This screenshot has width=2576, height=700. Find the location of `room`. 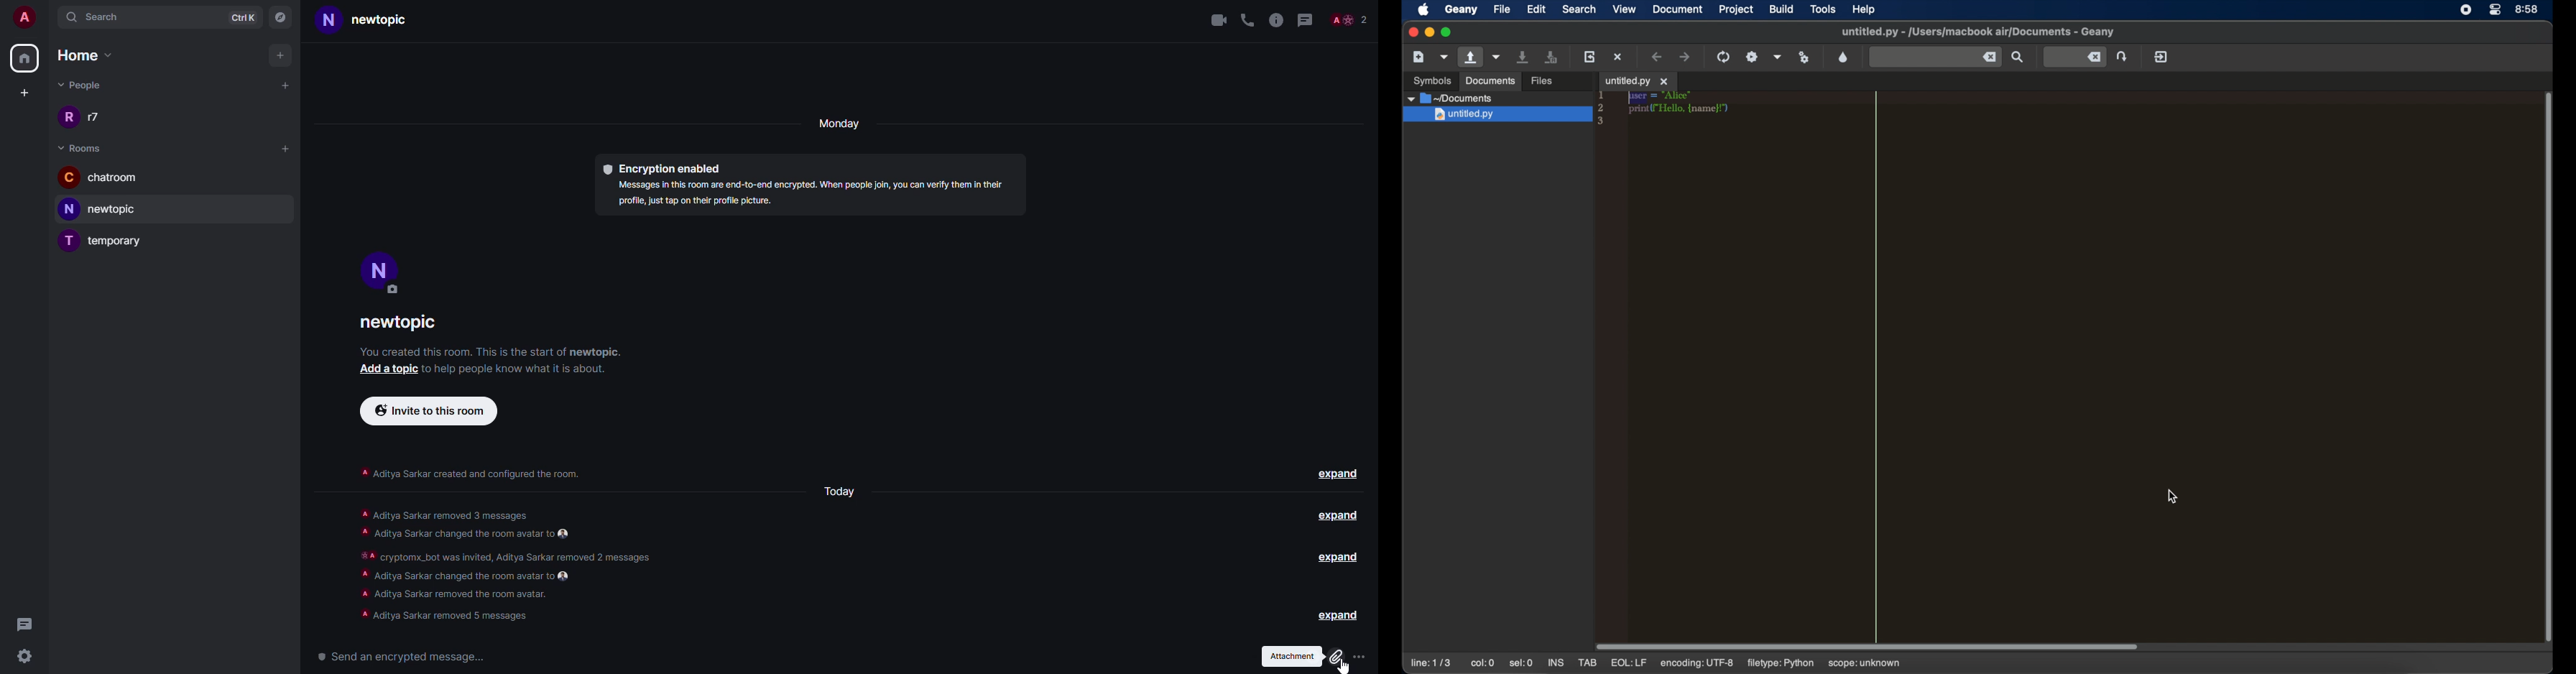

room is located at coordinates (107, 209).